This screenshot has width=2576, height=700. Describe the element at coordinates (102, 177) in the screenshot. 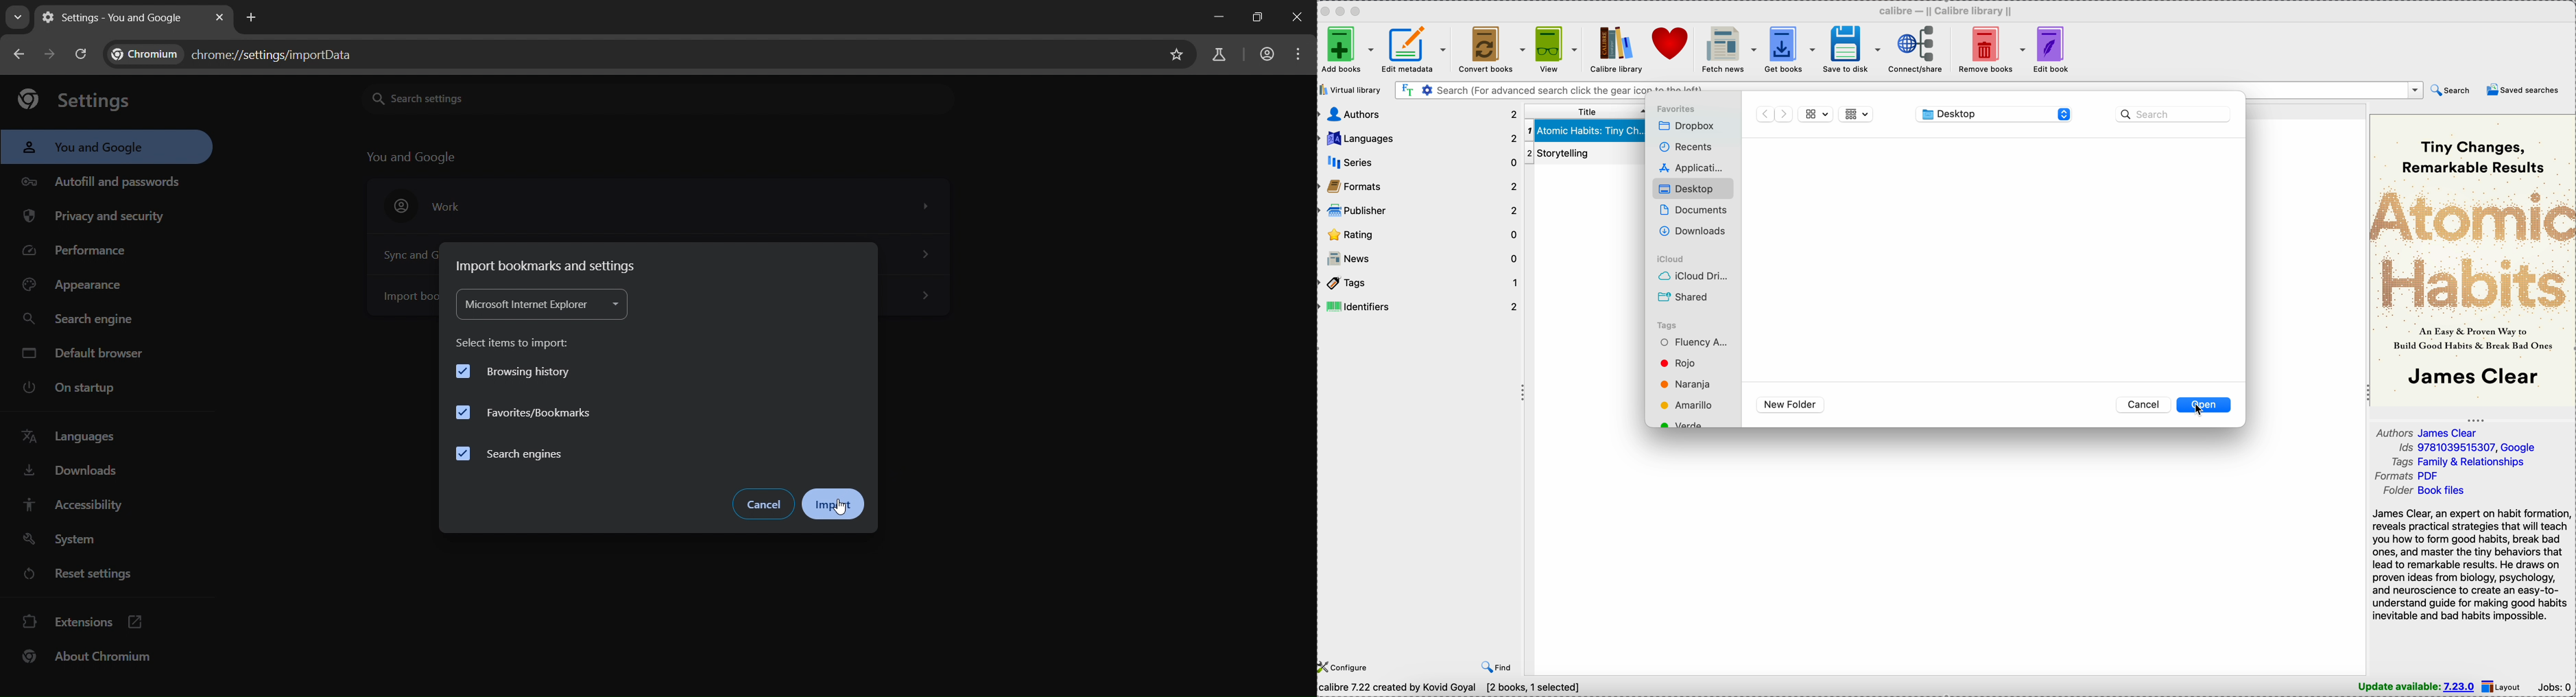

I see `utofill and passwords` at that location.